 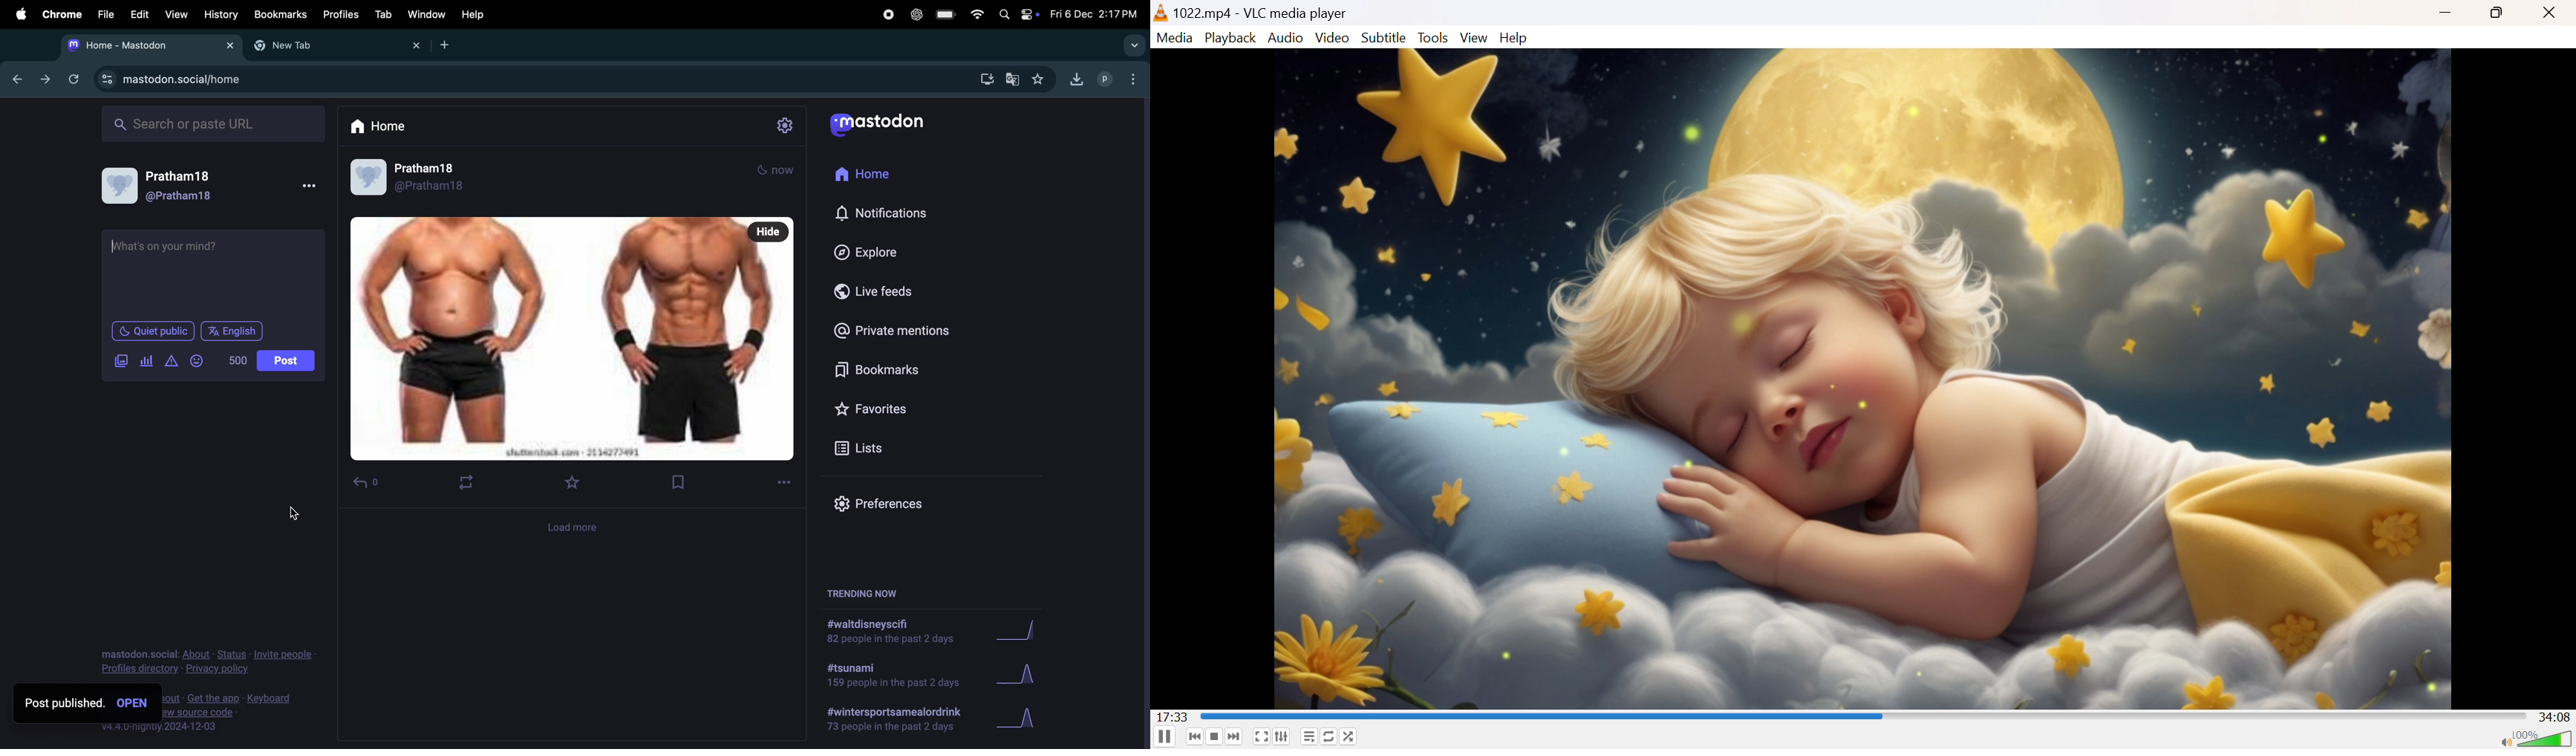 I want to click on options, so click(x=311, y=186).